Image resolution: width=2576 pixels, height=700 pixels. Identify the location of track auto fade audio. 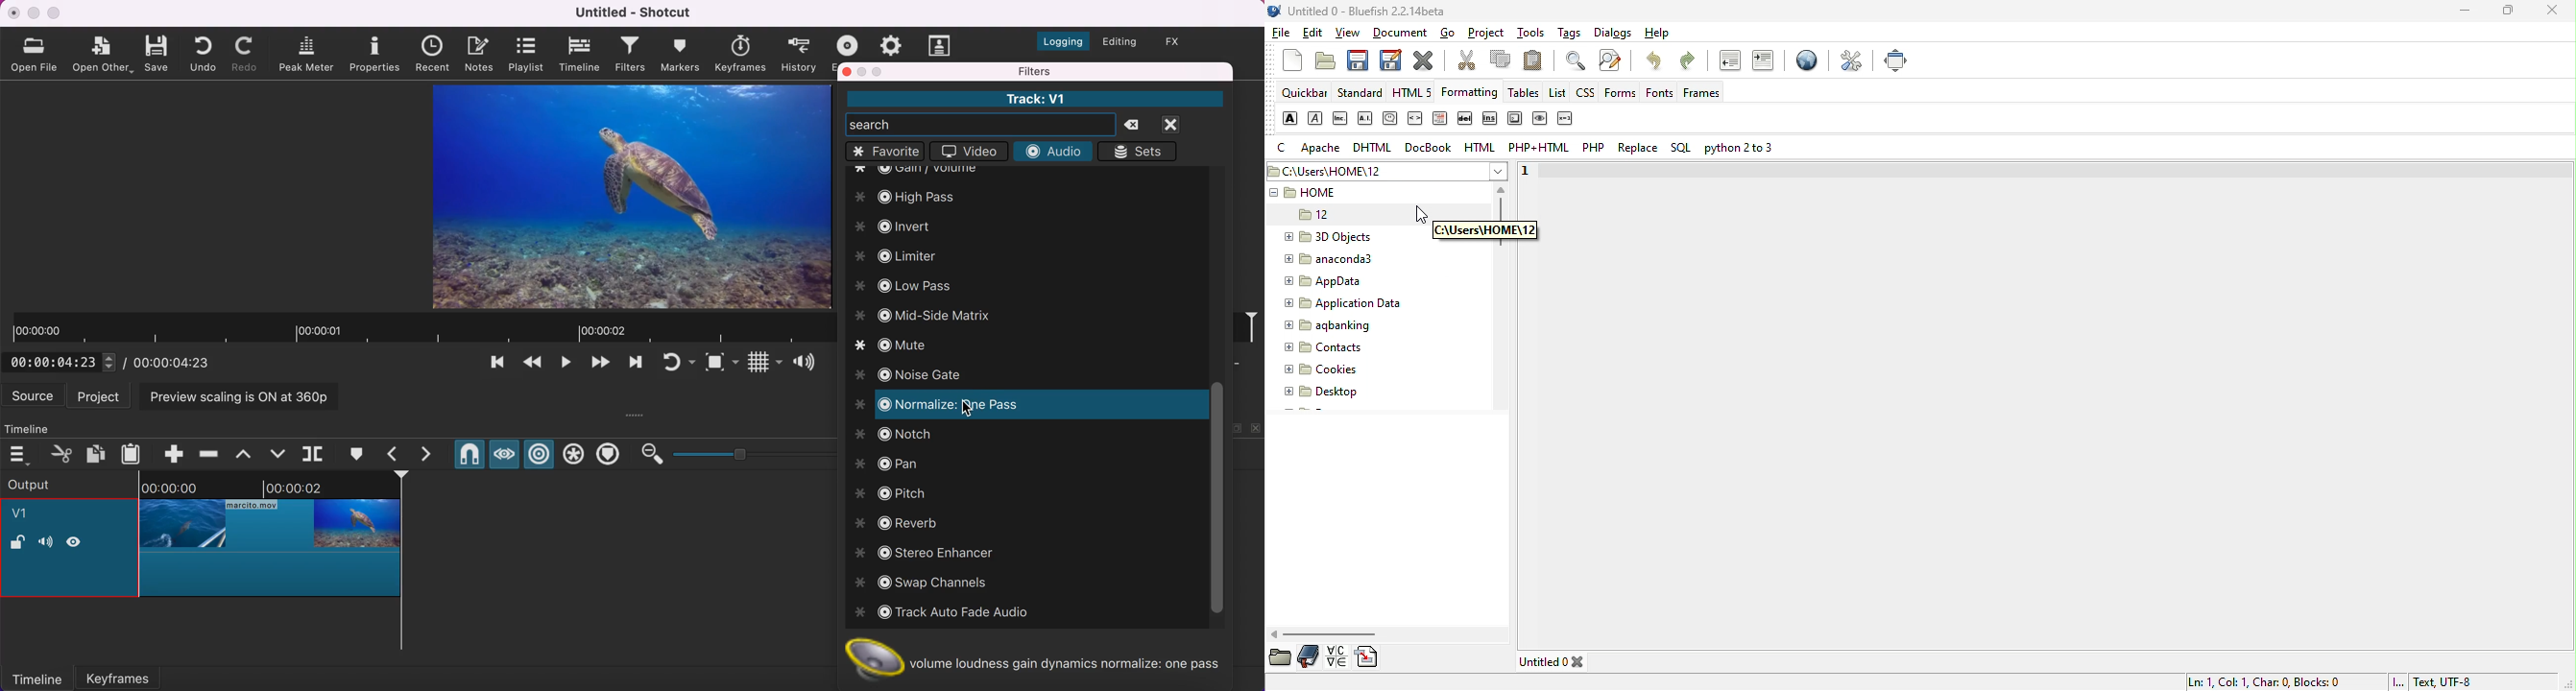
(946, 613).